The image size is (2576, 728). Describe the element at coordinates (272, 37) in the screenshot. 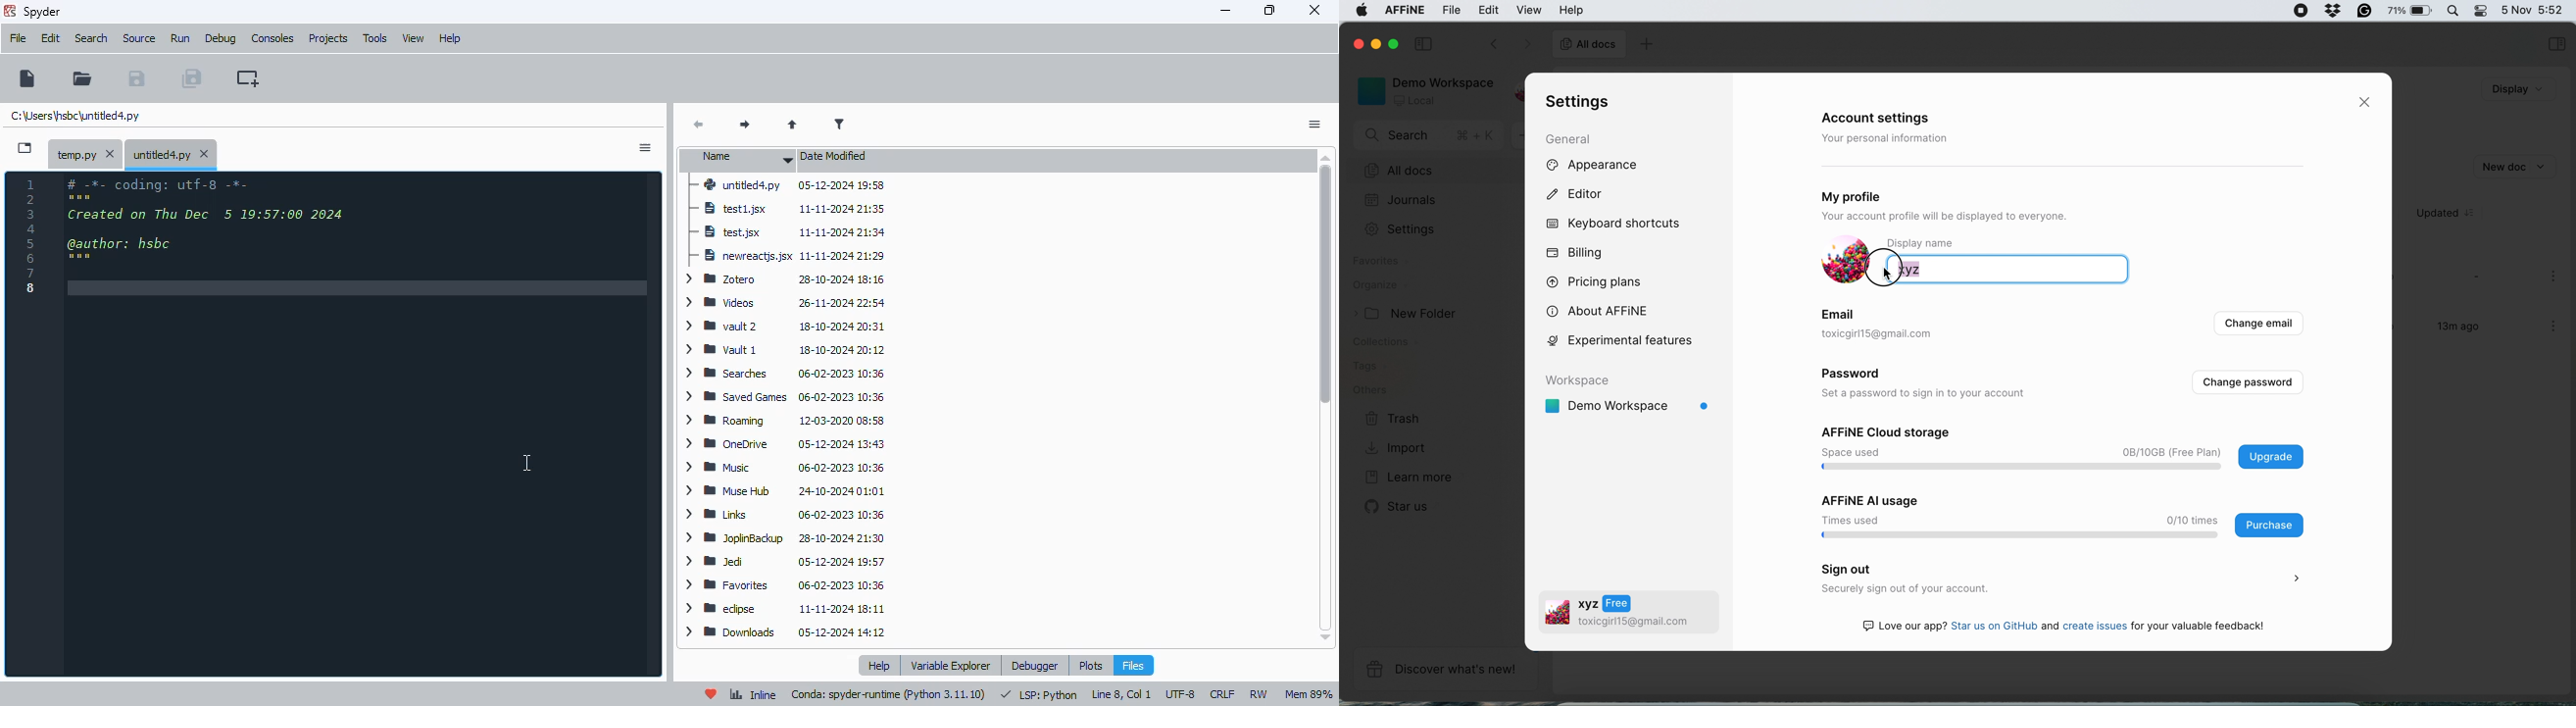

I see `consoles` at that location.